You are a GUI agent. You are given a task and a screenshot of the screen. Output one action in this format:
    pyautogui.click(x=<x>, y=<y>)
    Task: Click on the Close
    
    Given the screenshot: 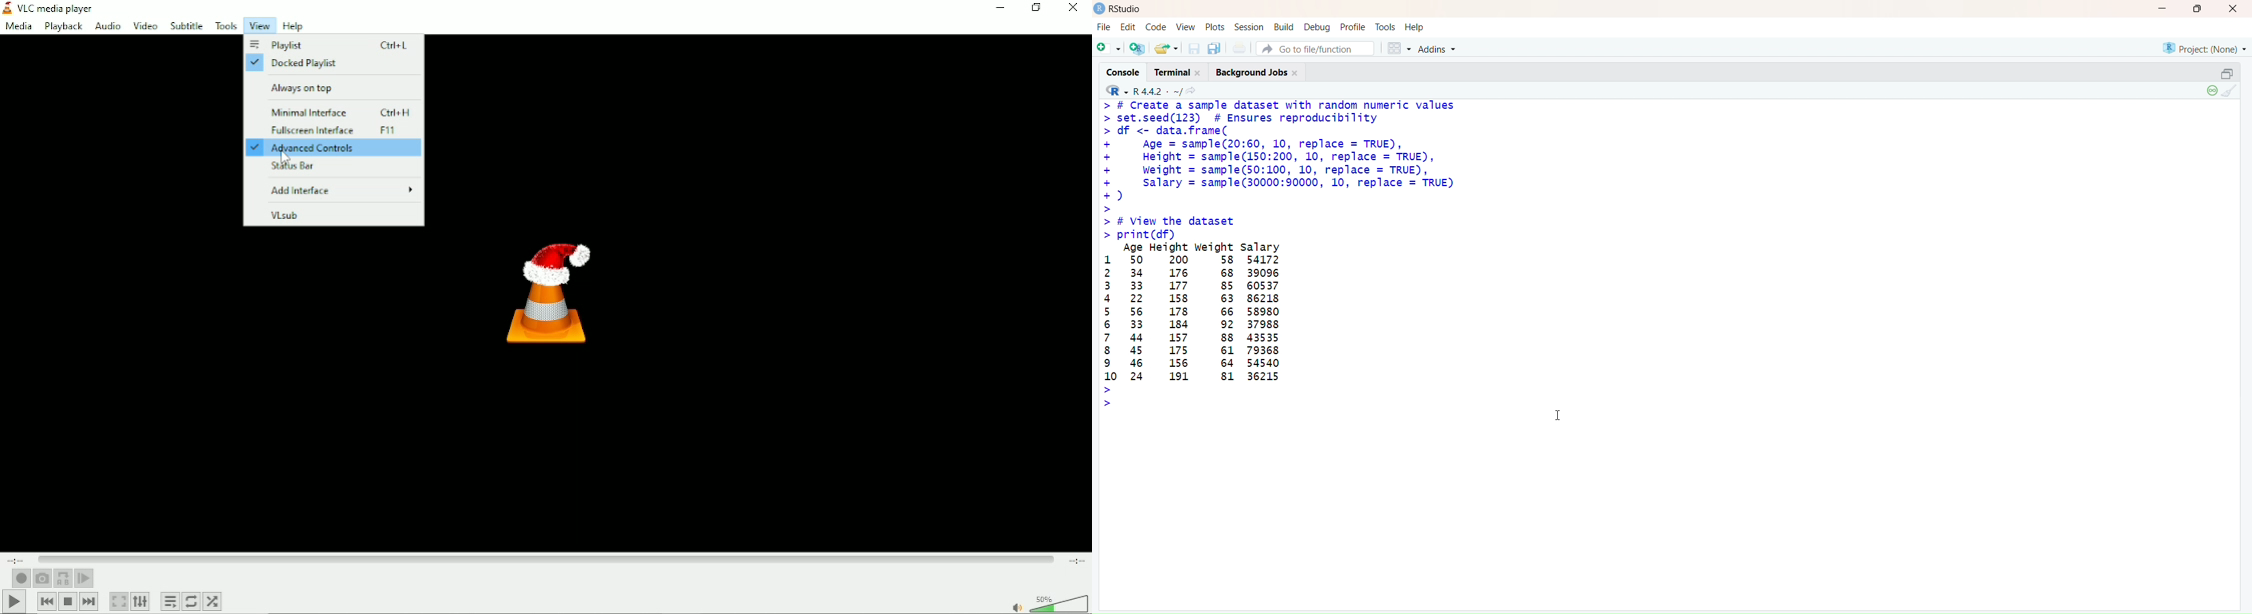 What is the action you would take?
    pyautogui.click(x=2232, y=10)
    